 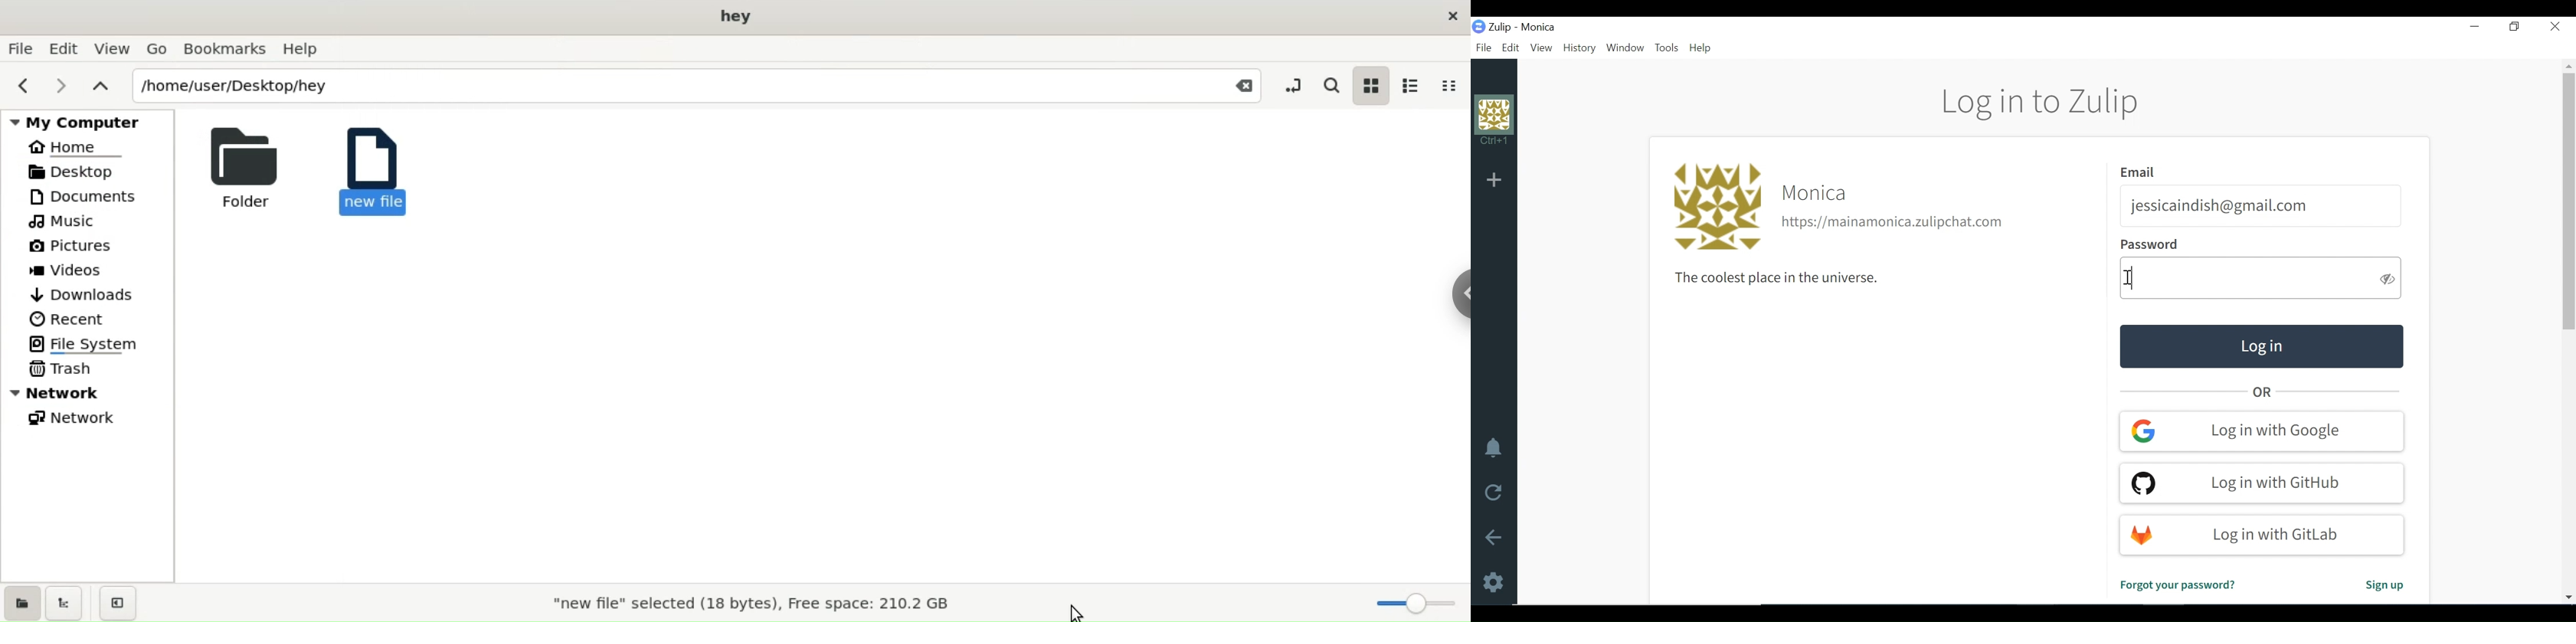 What do you see at coordinates (2140, 172) in the screenshot?
I see `Email` at bounding box center [2140, 172].